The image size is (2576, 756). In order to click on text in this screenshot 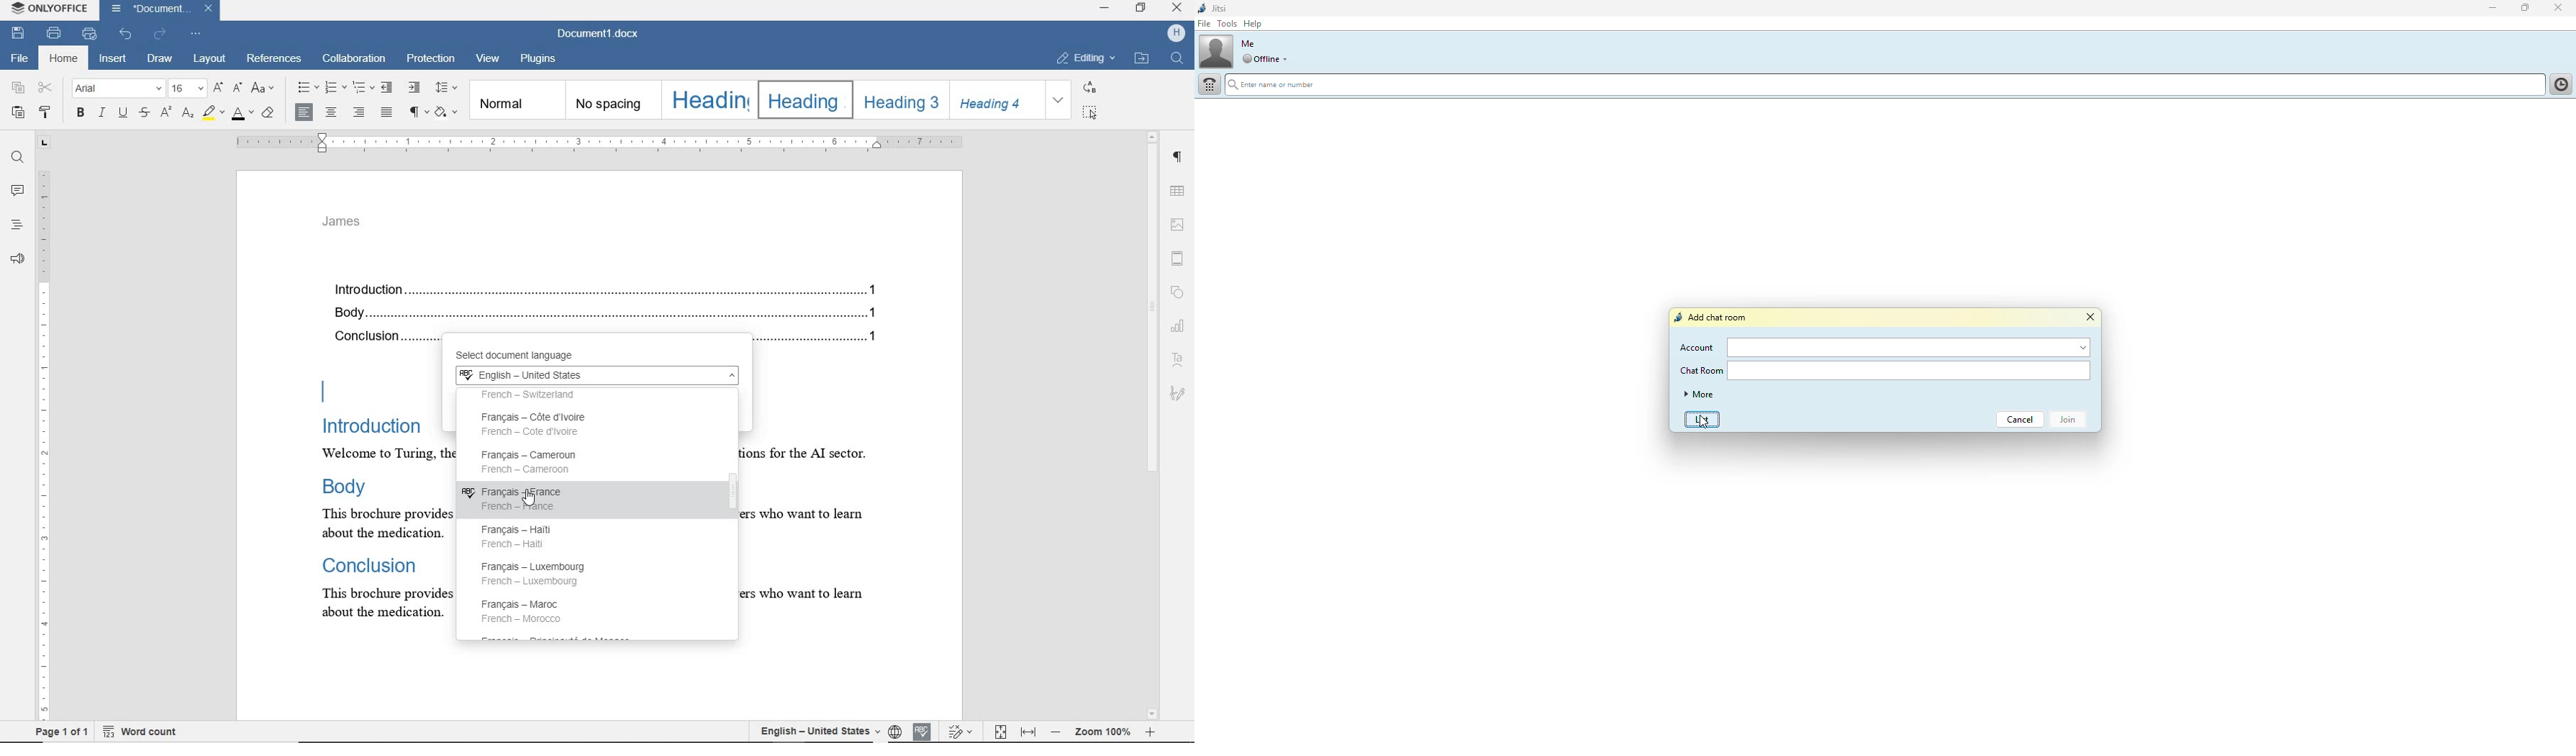, I will do `click(379, 483)`.